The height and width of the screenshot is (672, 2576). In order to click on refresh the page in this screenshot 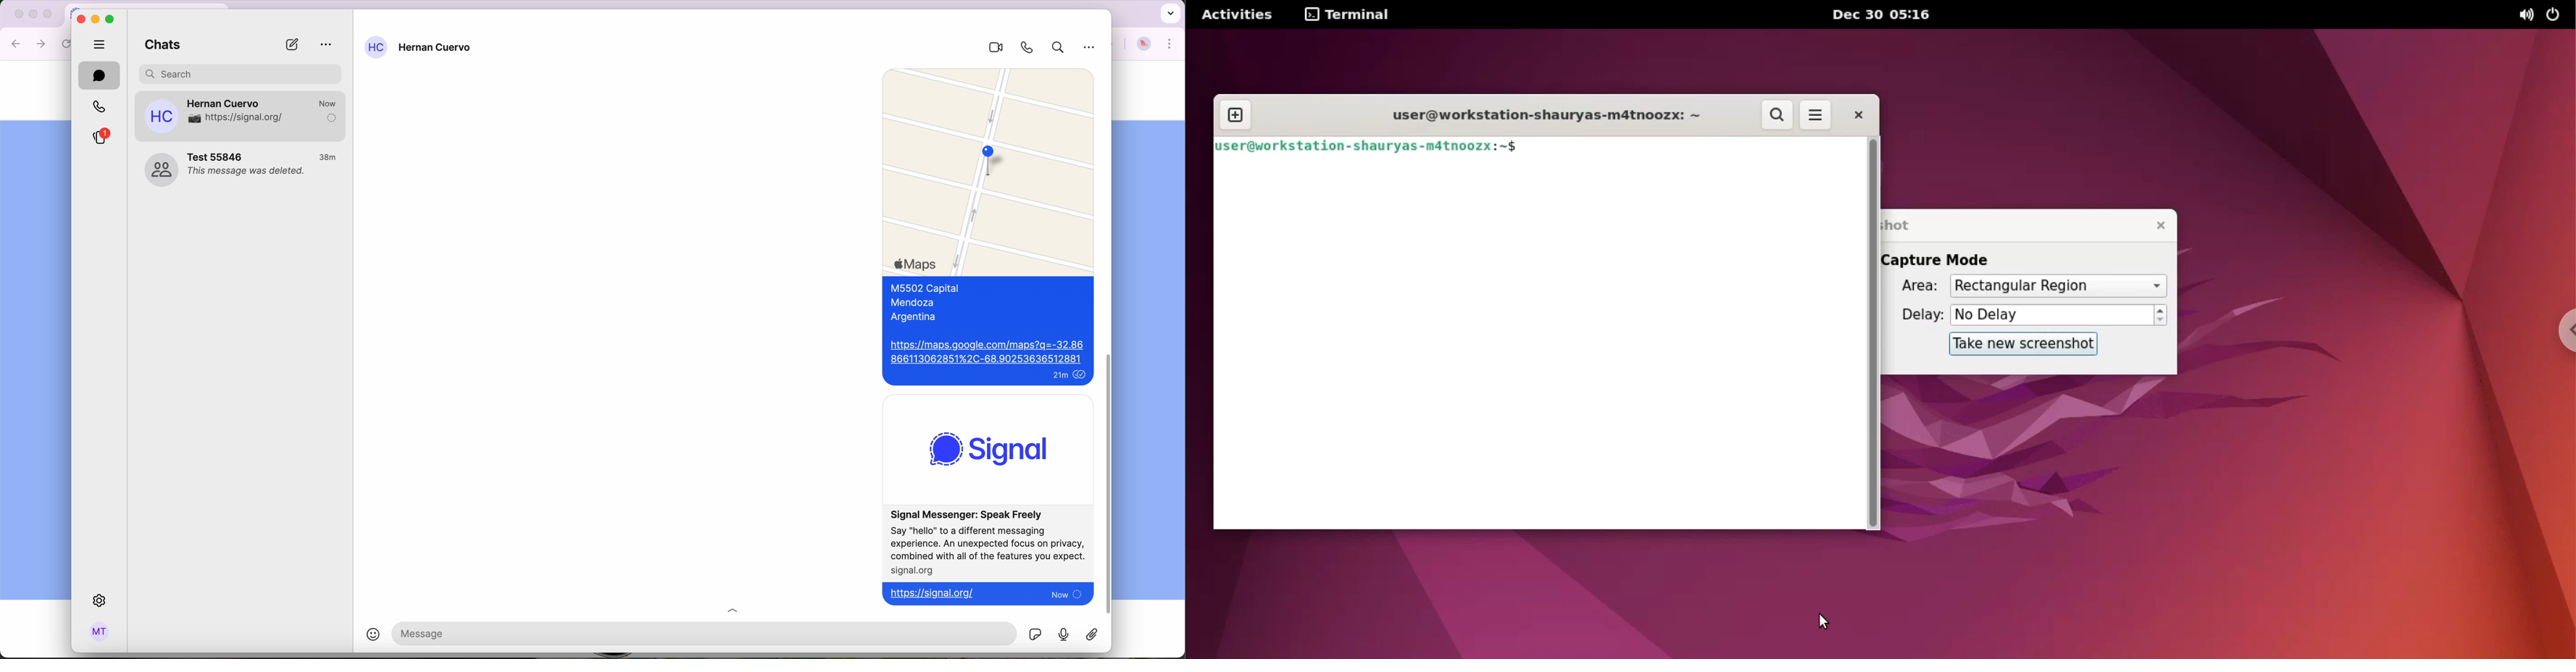, I will do `click(68, 44)`.